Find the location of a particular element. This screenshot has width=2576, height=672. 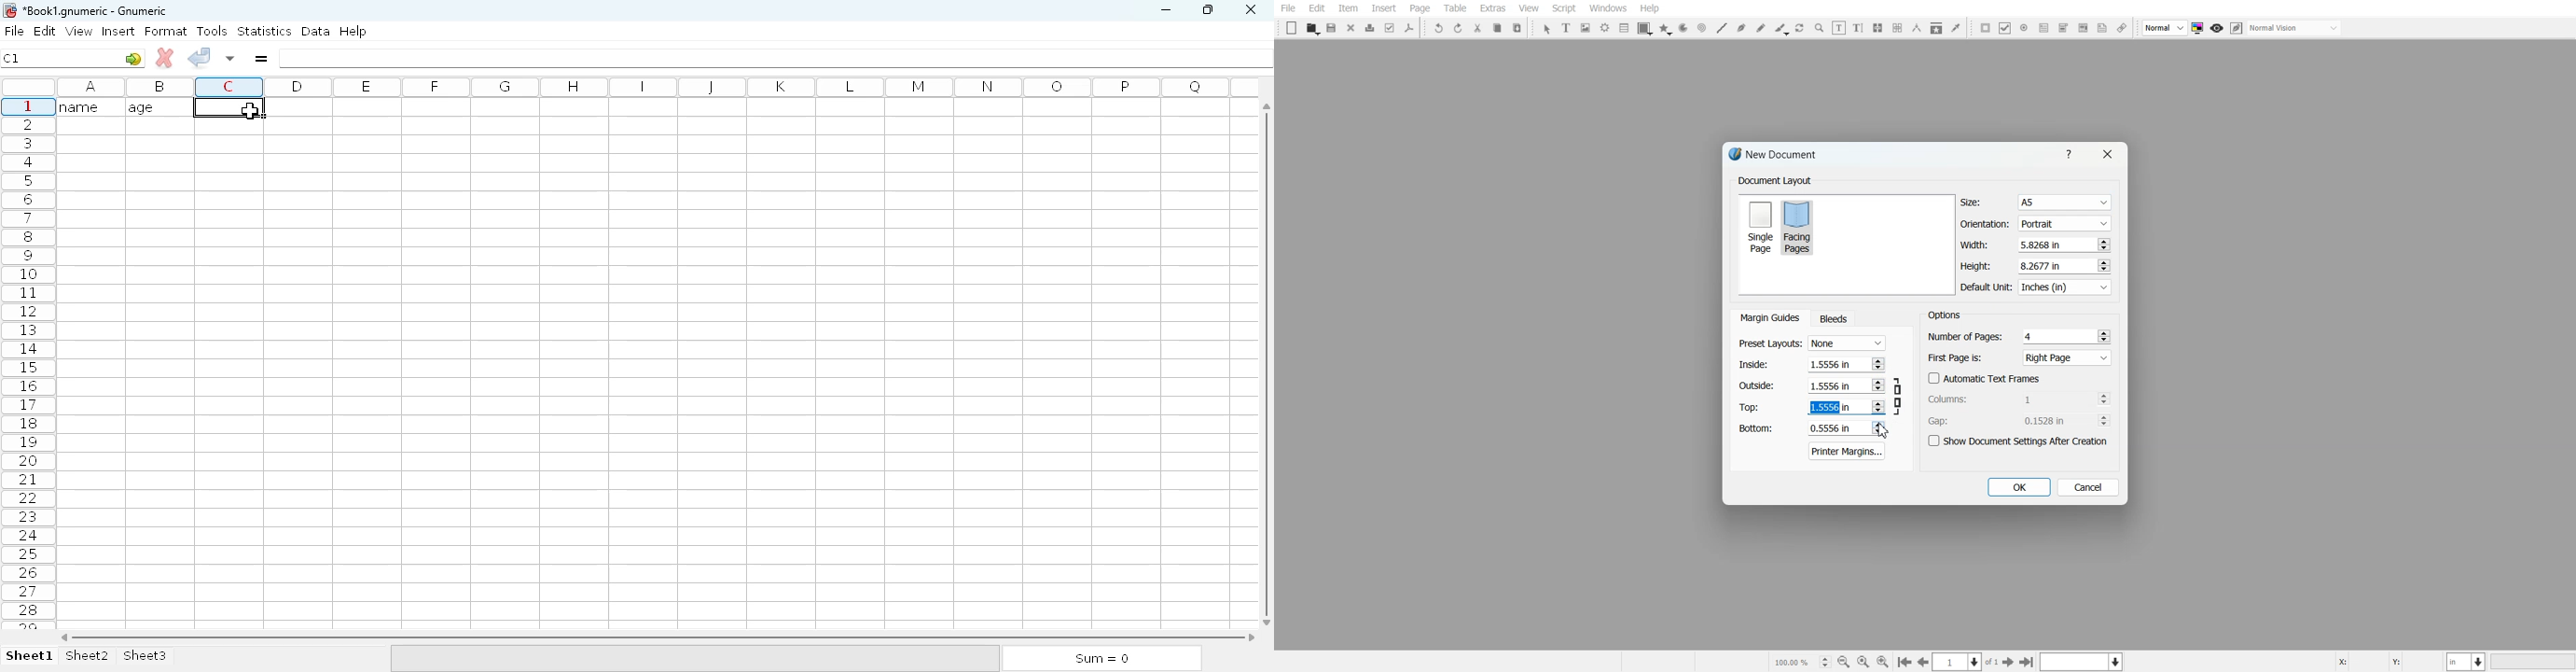

Help is located at coordinates (1649, 8).